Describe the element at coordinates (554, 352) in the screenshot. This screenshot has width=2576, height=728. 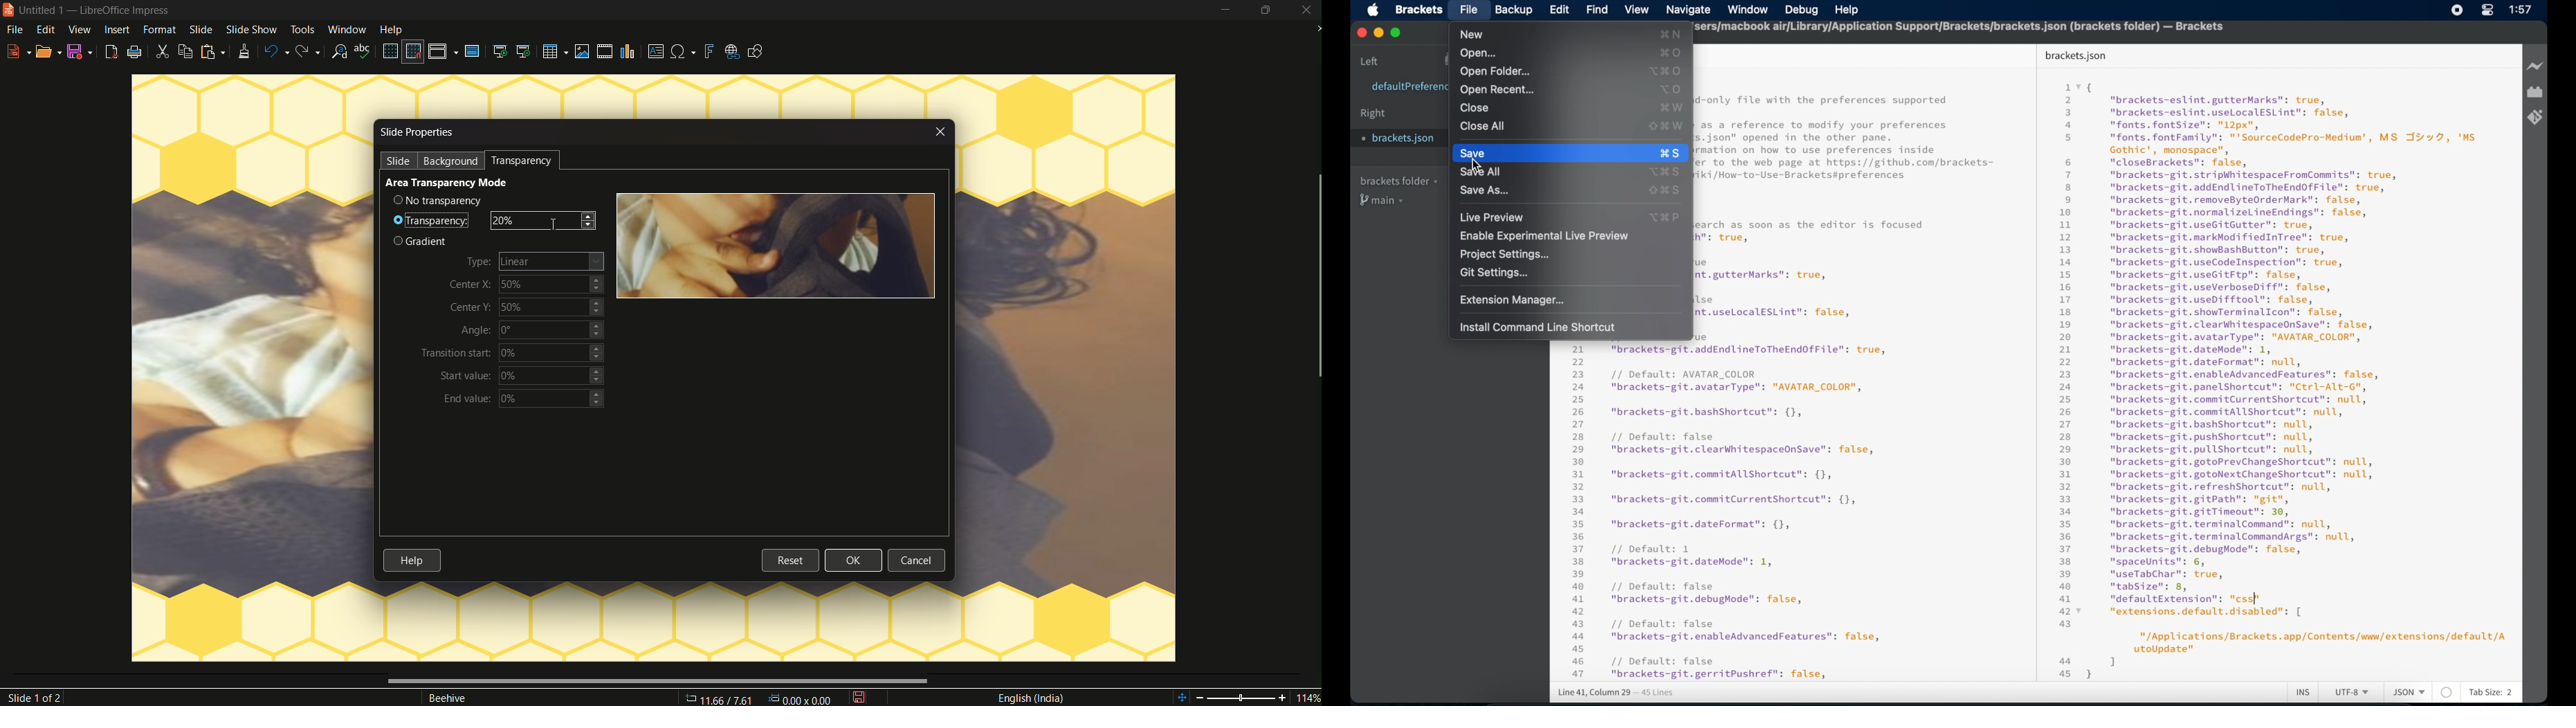
I see `0%` at that location.